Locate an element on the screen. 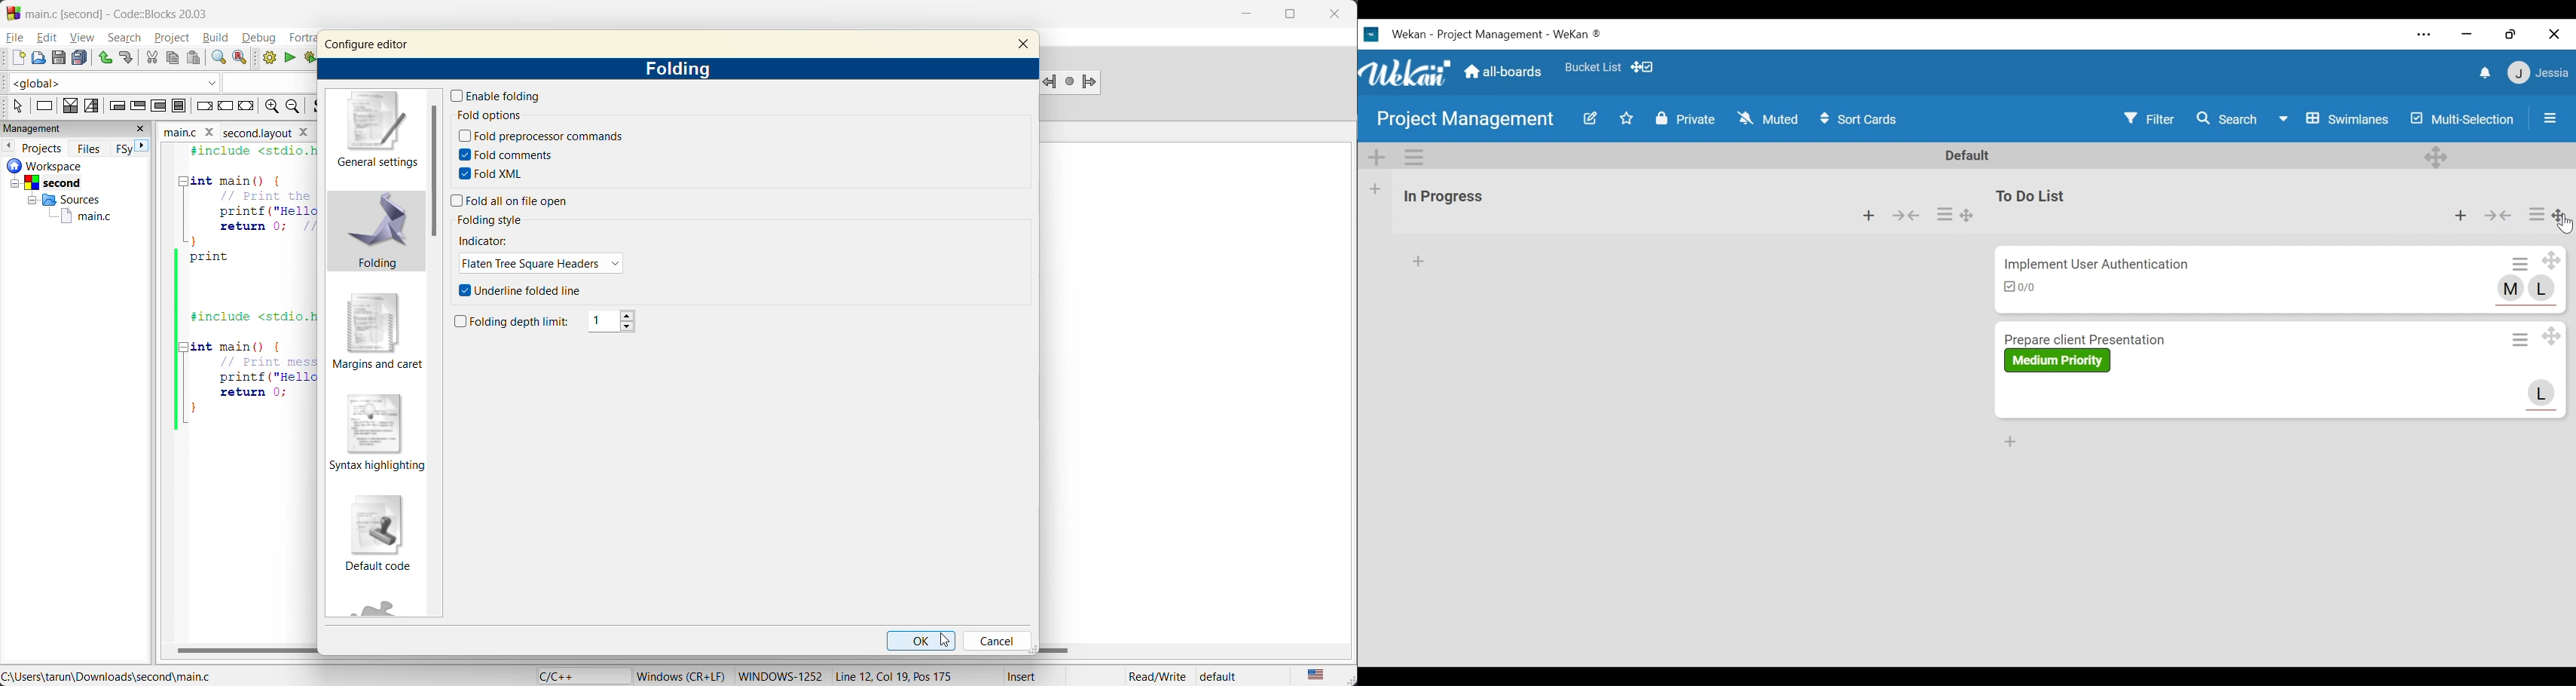 The height and width of the screenshot is (700, 2576). folding is located at coordinates (373, 232).